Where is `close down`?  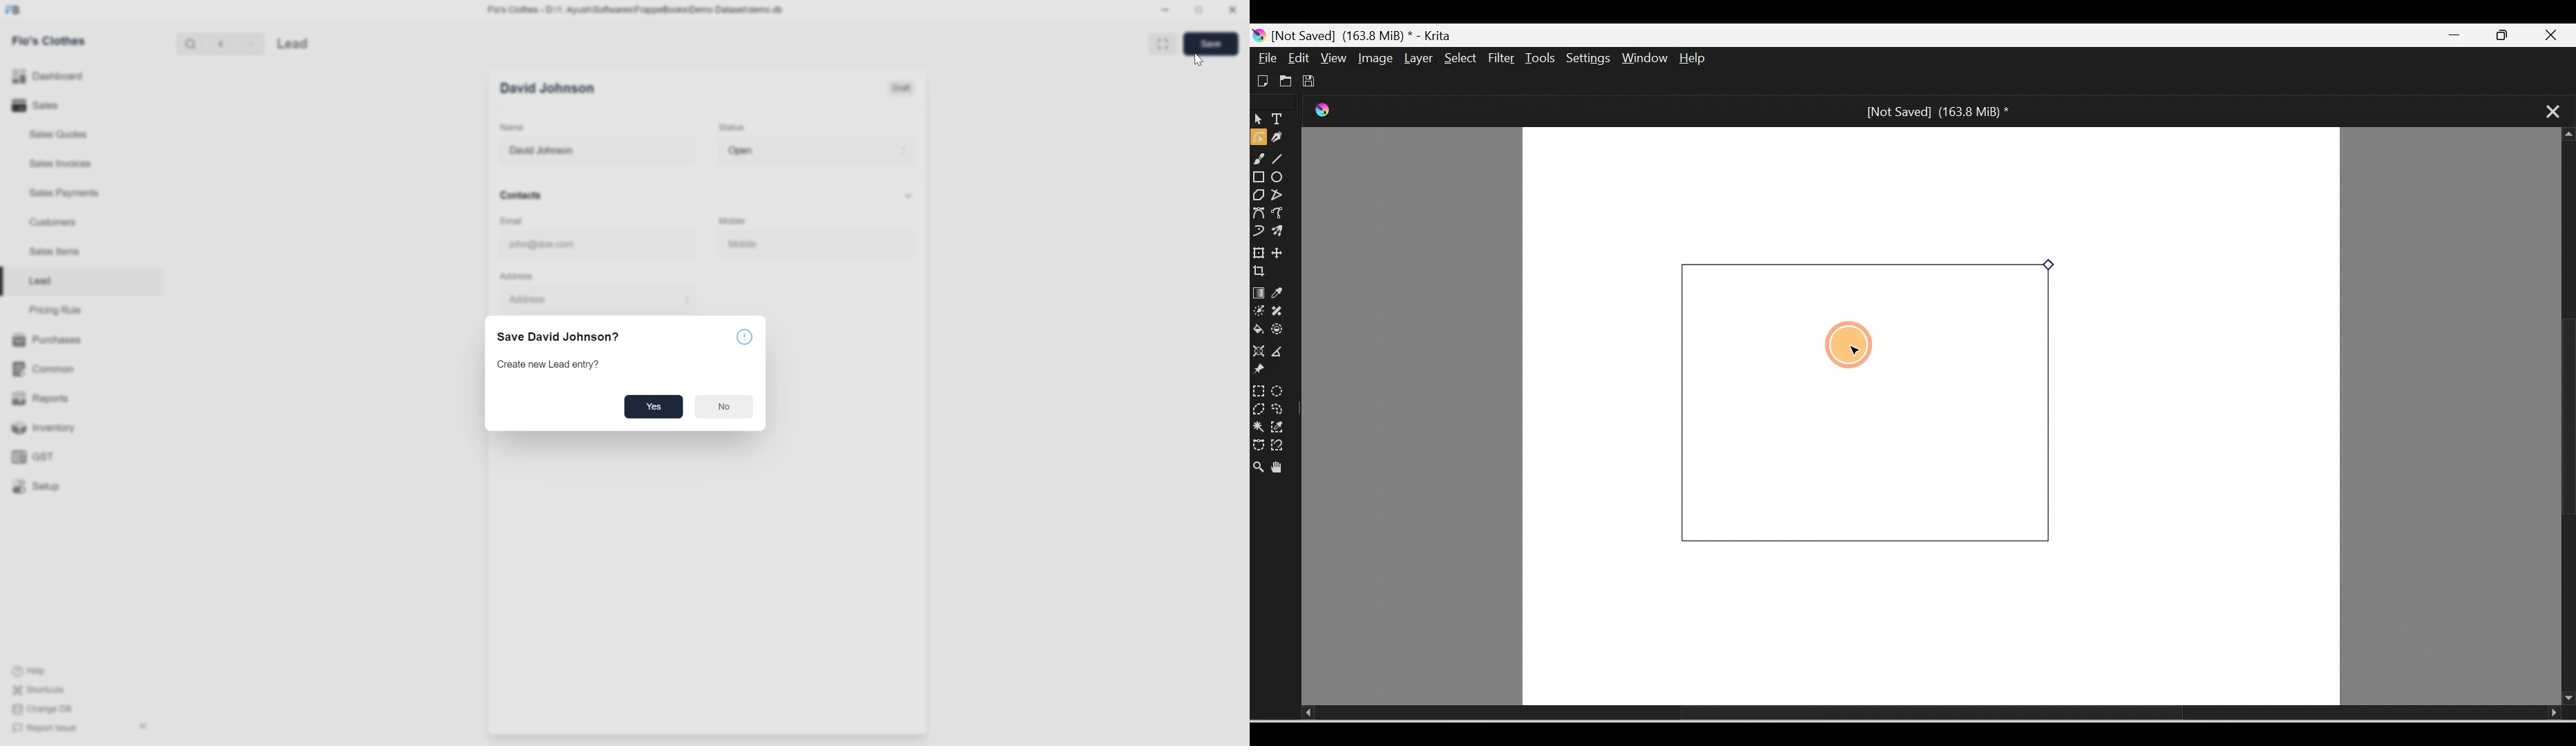
close down is located at coordinates (1200, 9).